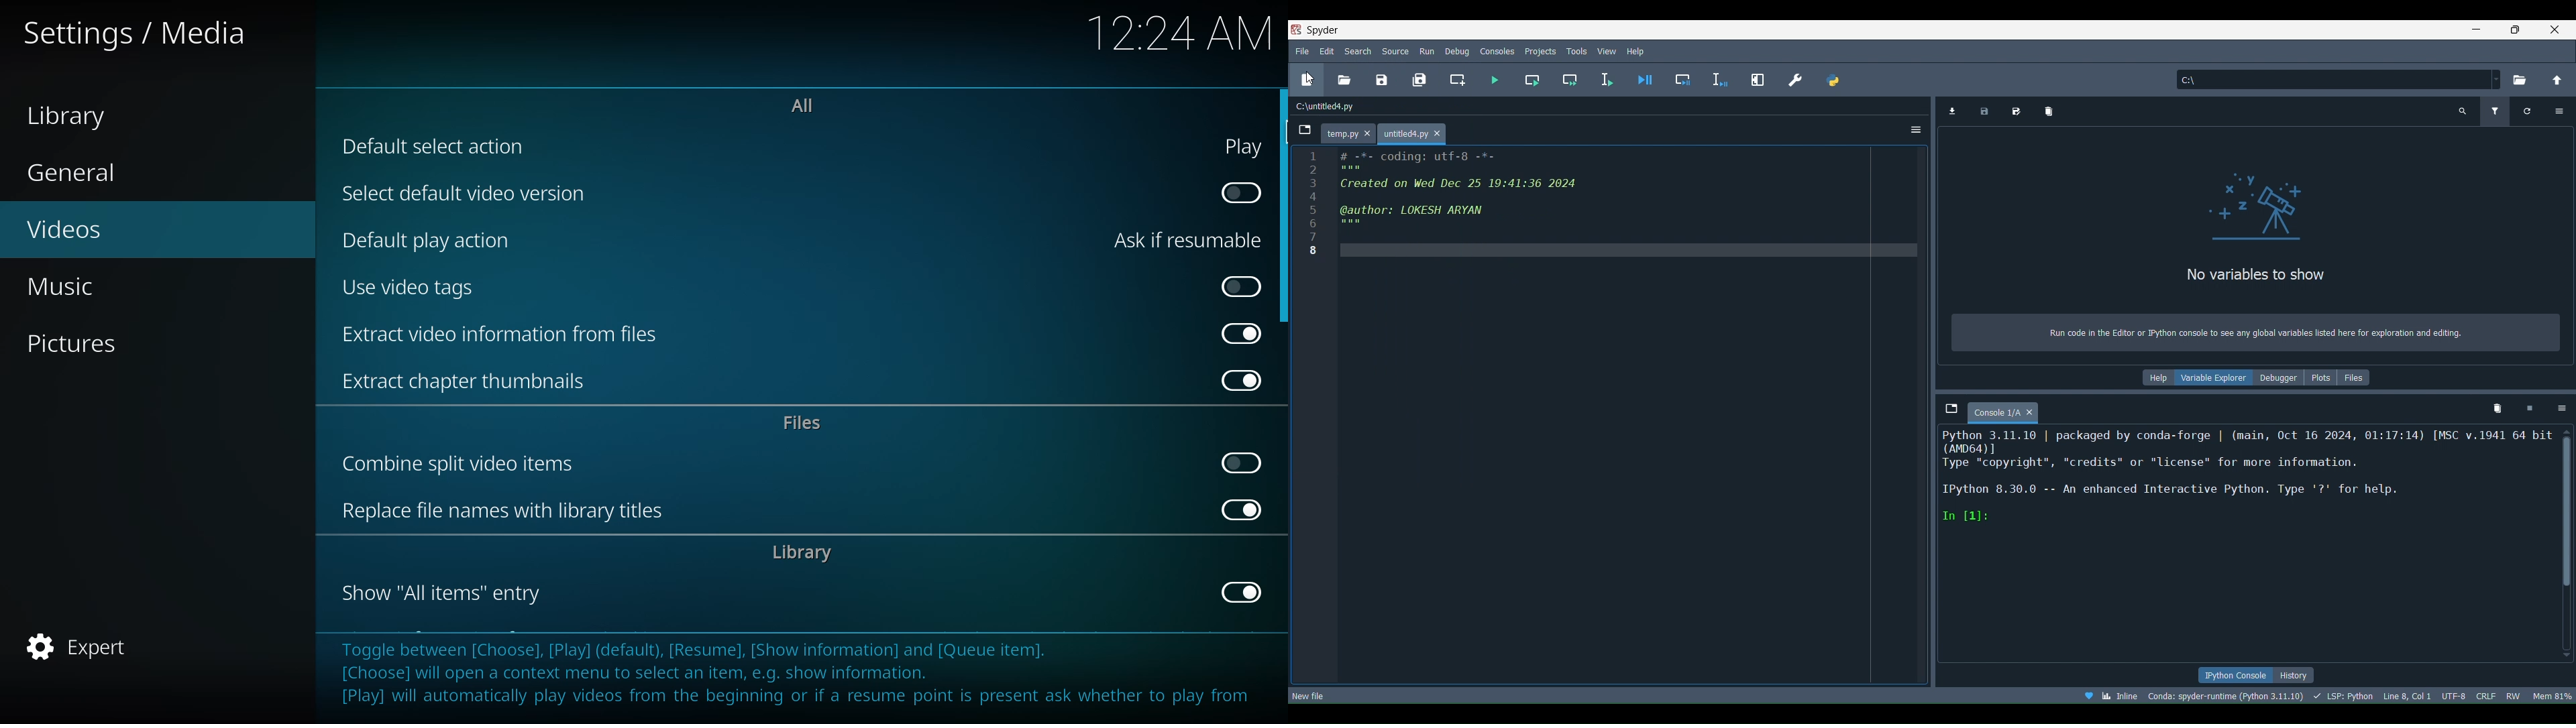  Describe the element at coordinates (2017, 110) in the screenshot. I see `Save data as` at that location.